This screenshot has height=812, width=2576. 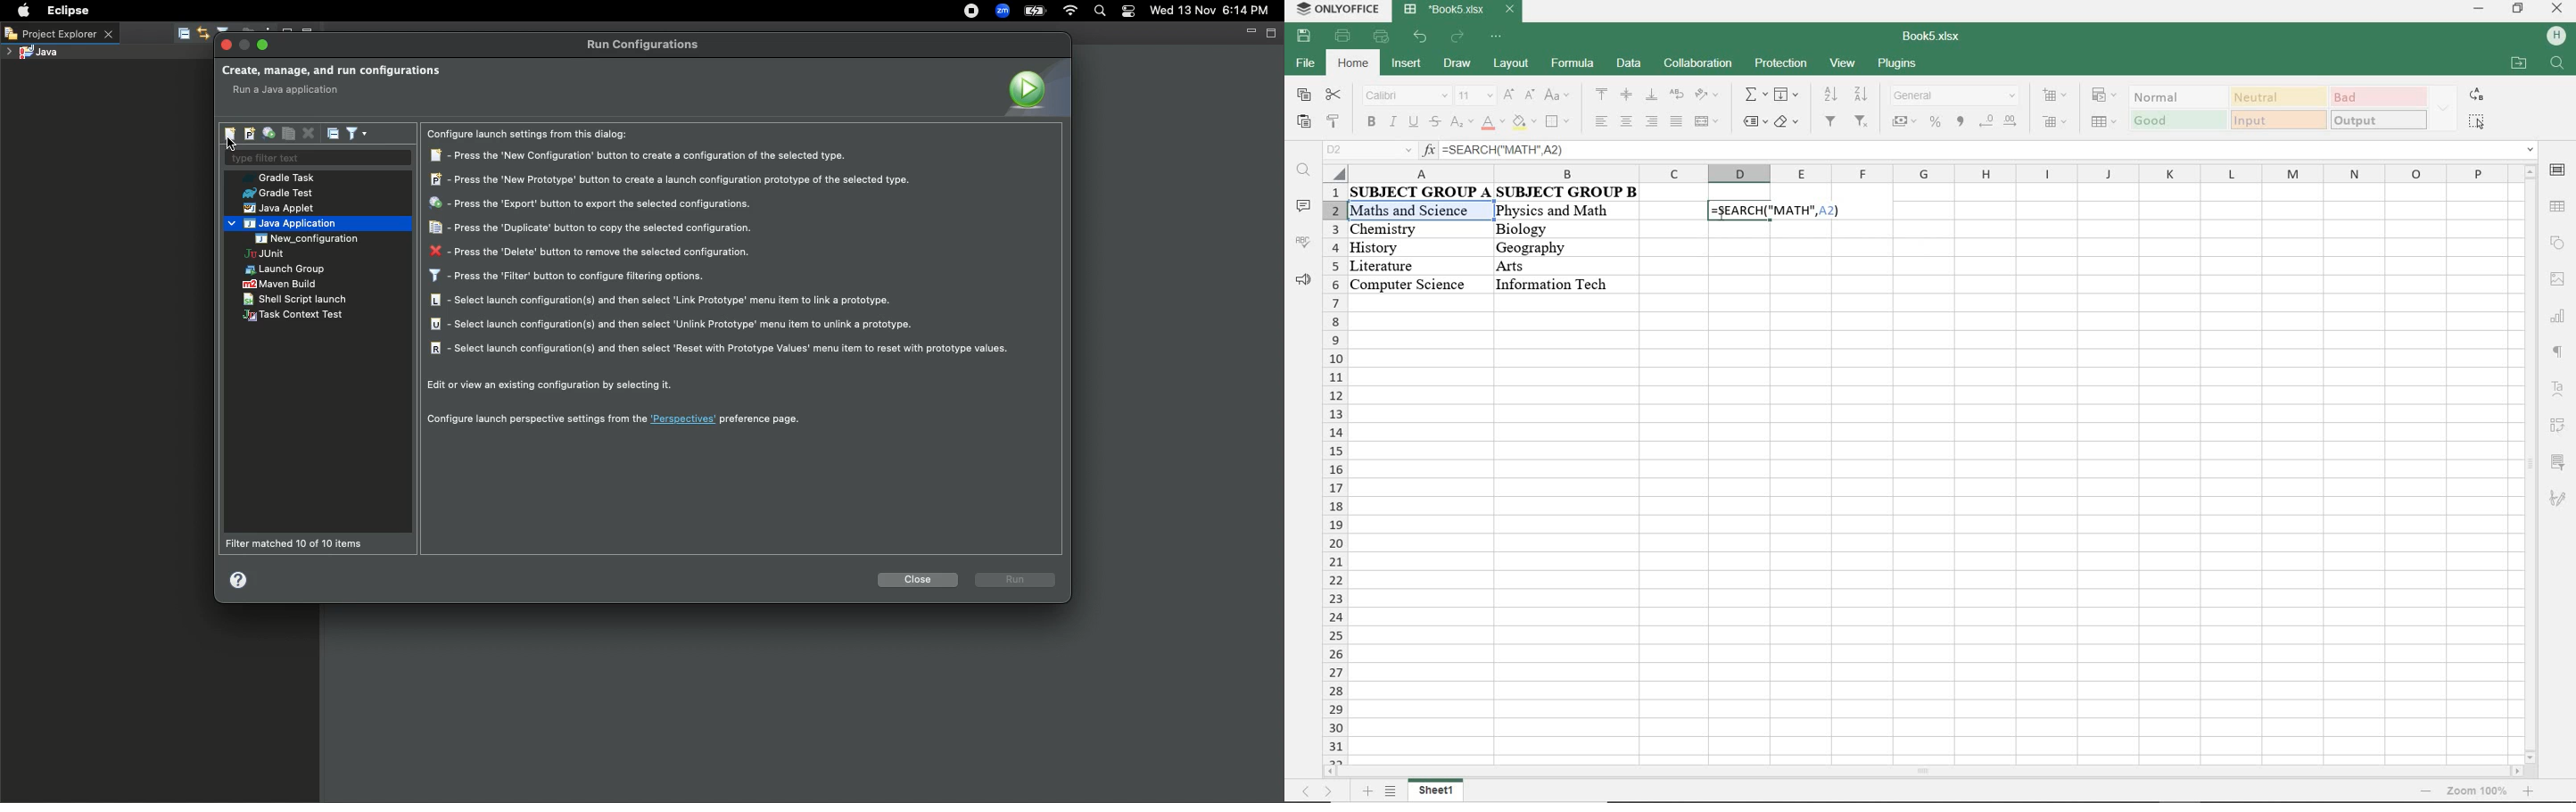 What do you see at coordinates (2379, 120) in the screenshot?
I see `output` at bounding box center [2379, 120].